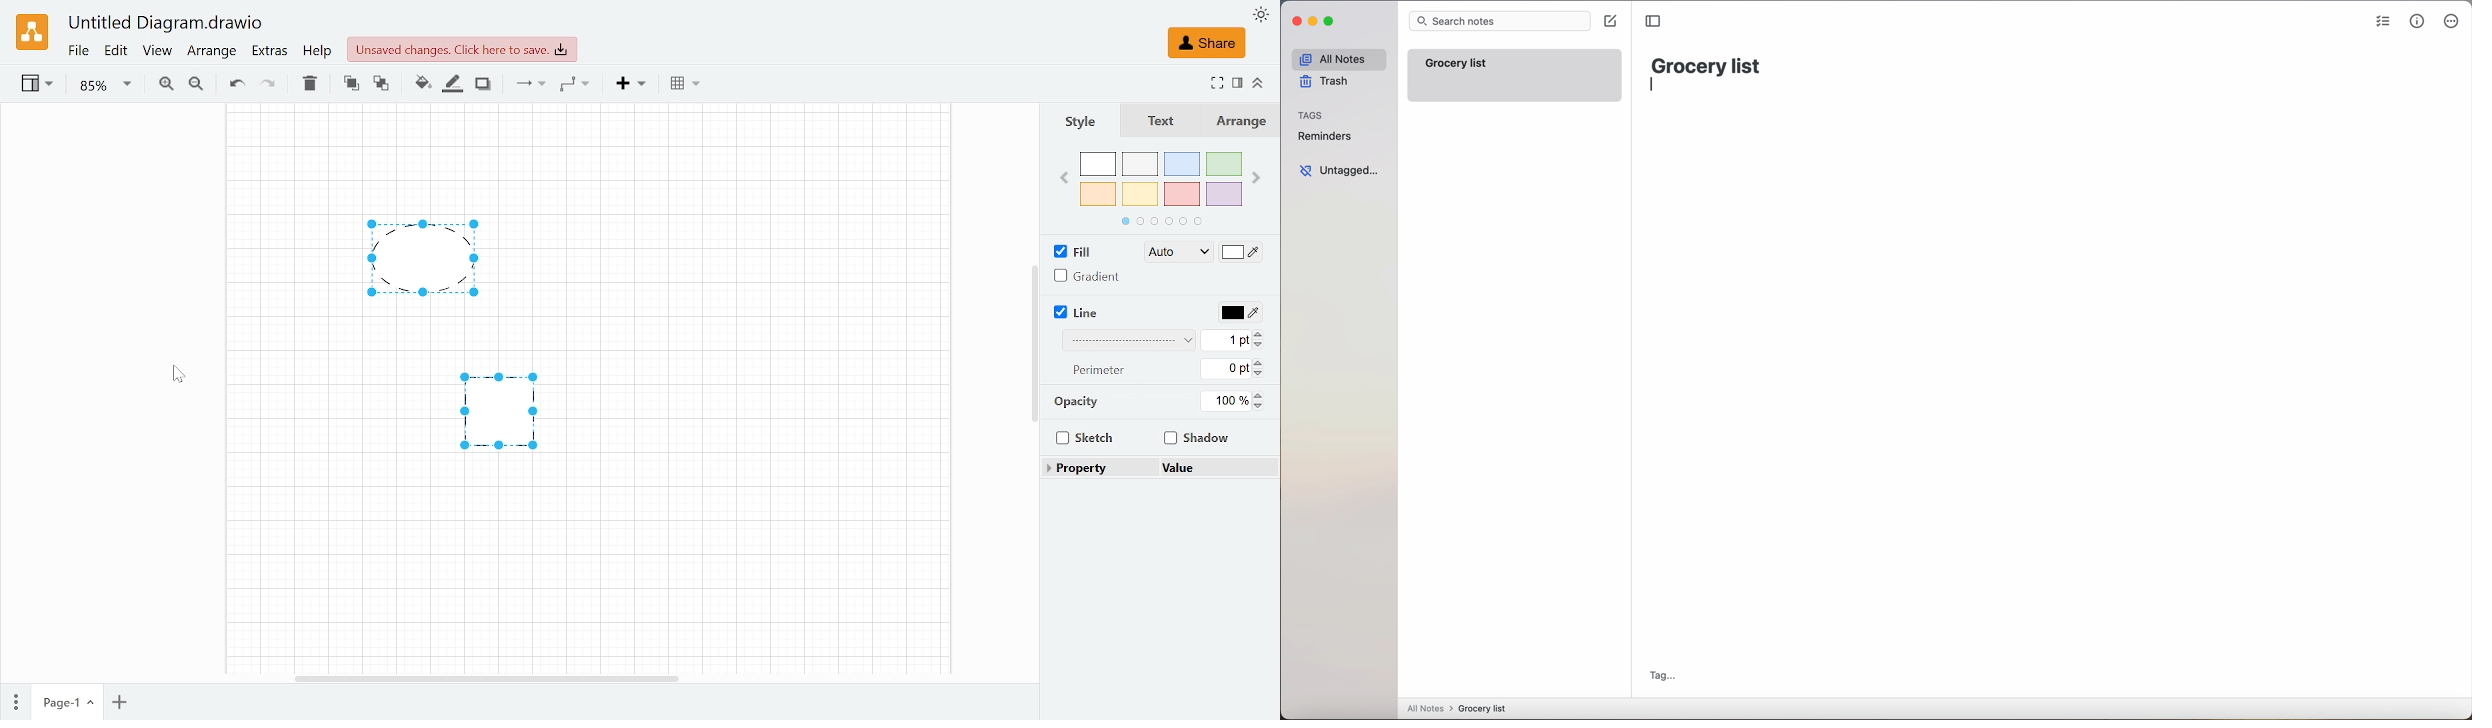  I want to click on Line, so click(1075, 313).